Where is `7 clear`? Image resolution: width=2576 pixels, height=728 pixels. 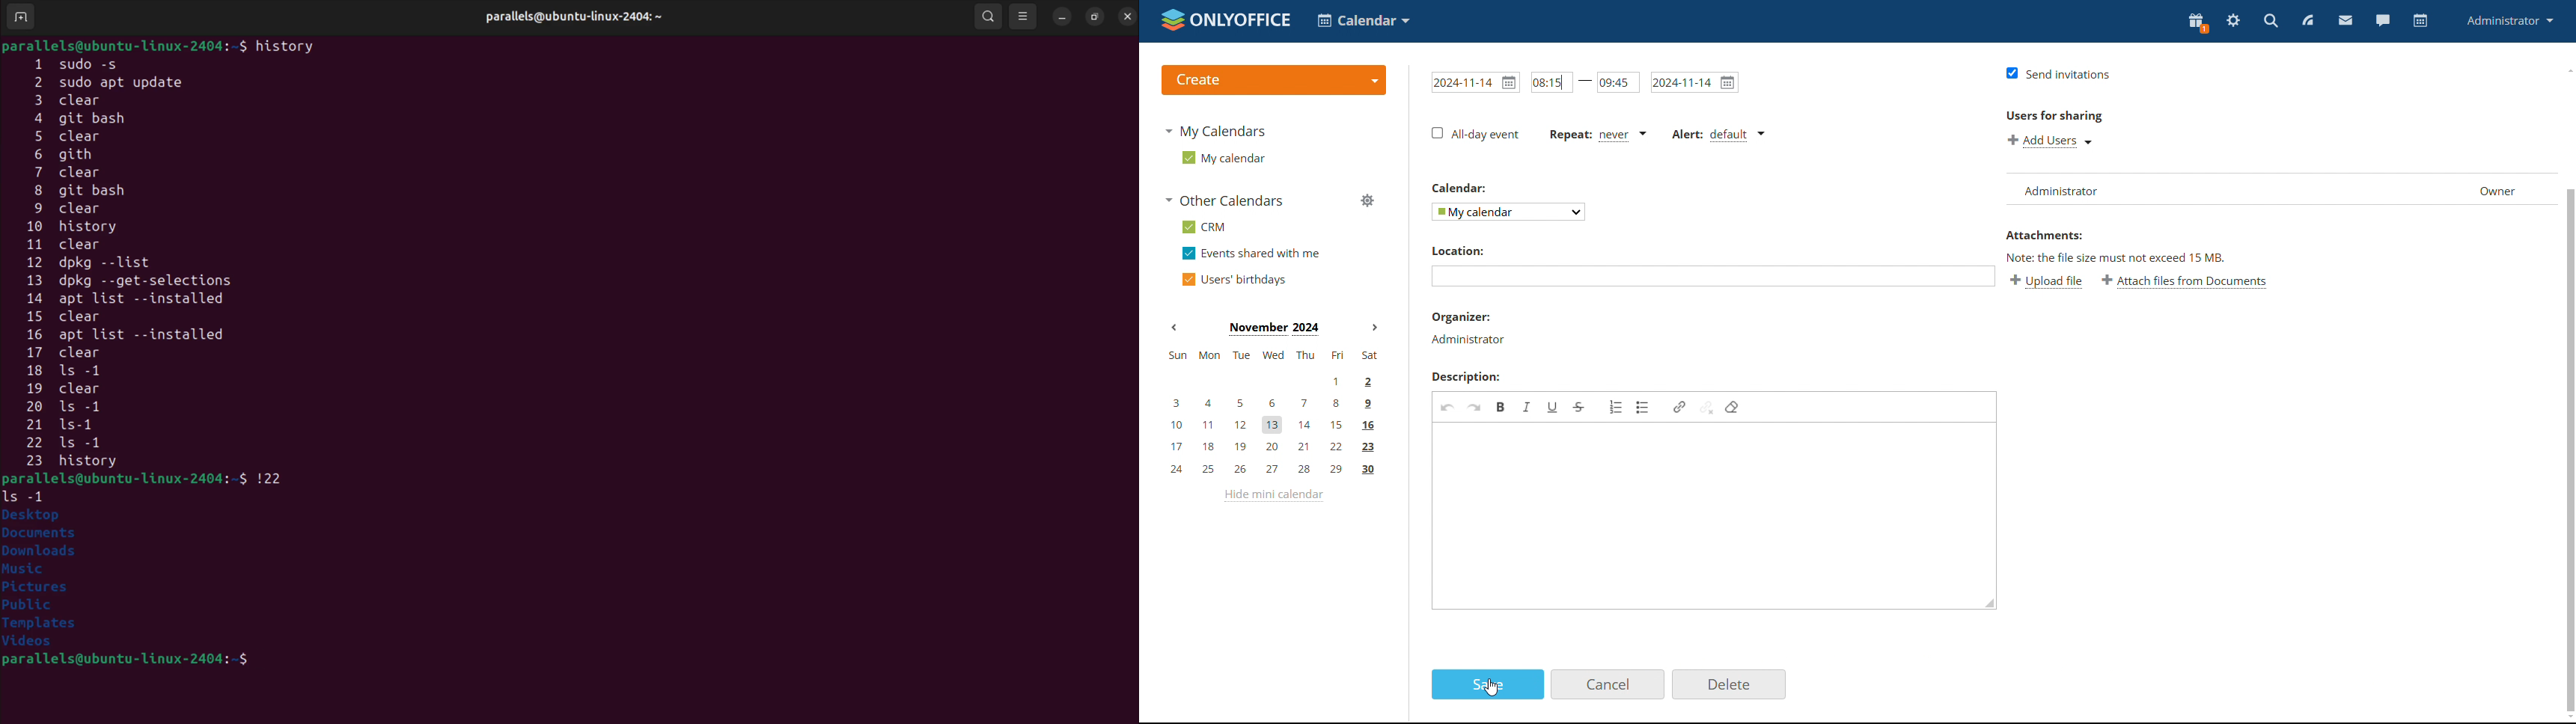
7 clear is located at coordinates (77, 173).